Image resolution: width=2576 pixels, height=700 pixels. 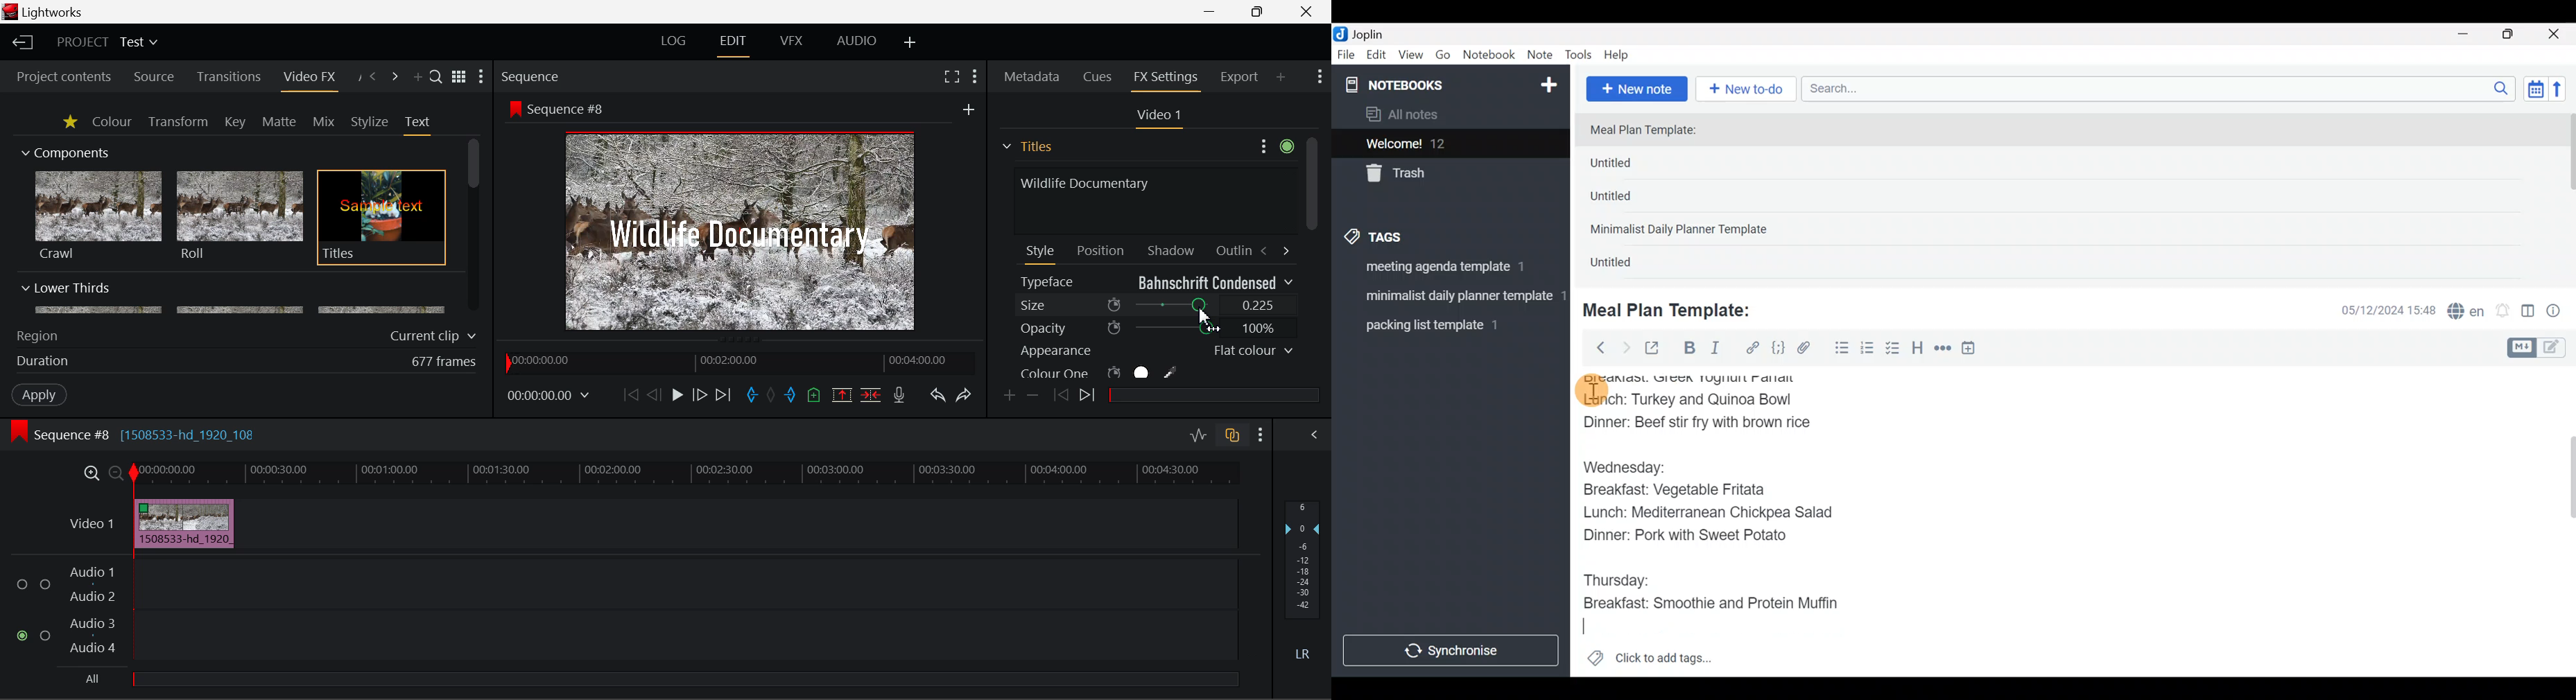 What do you see at coordinates (976, 77) in the screenshot?
I see `Show Settings` at bounding box center [976, 77].